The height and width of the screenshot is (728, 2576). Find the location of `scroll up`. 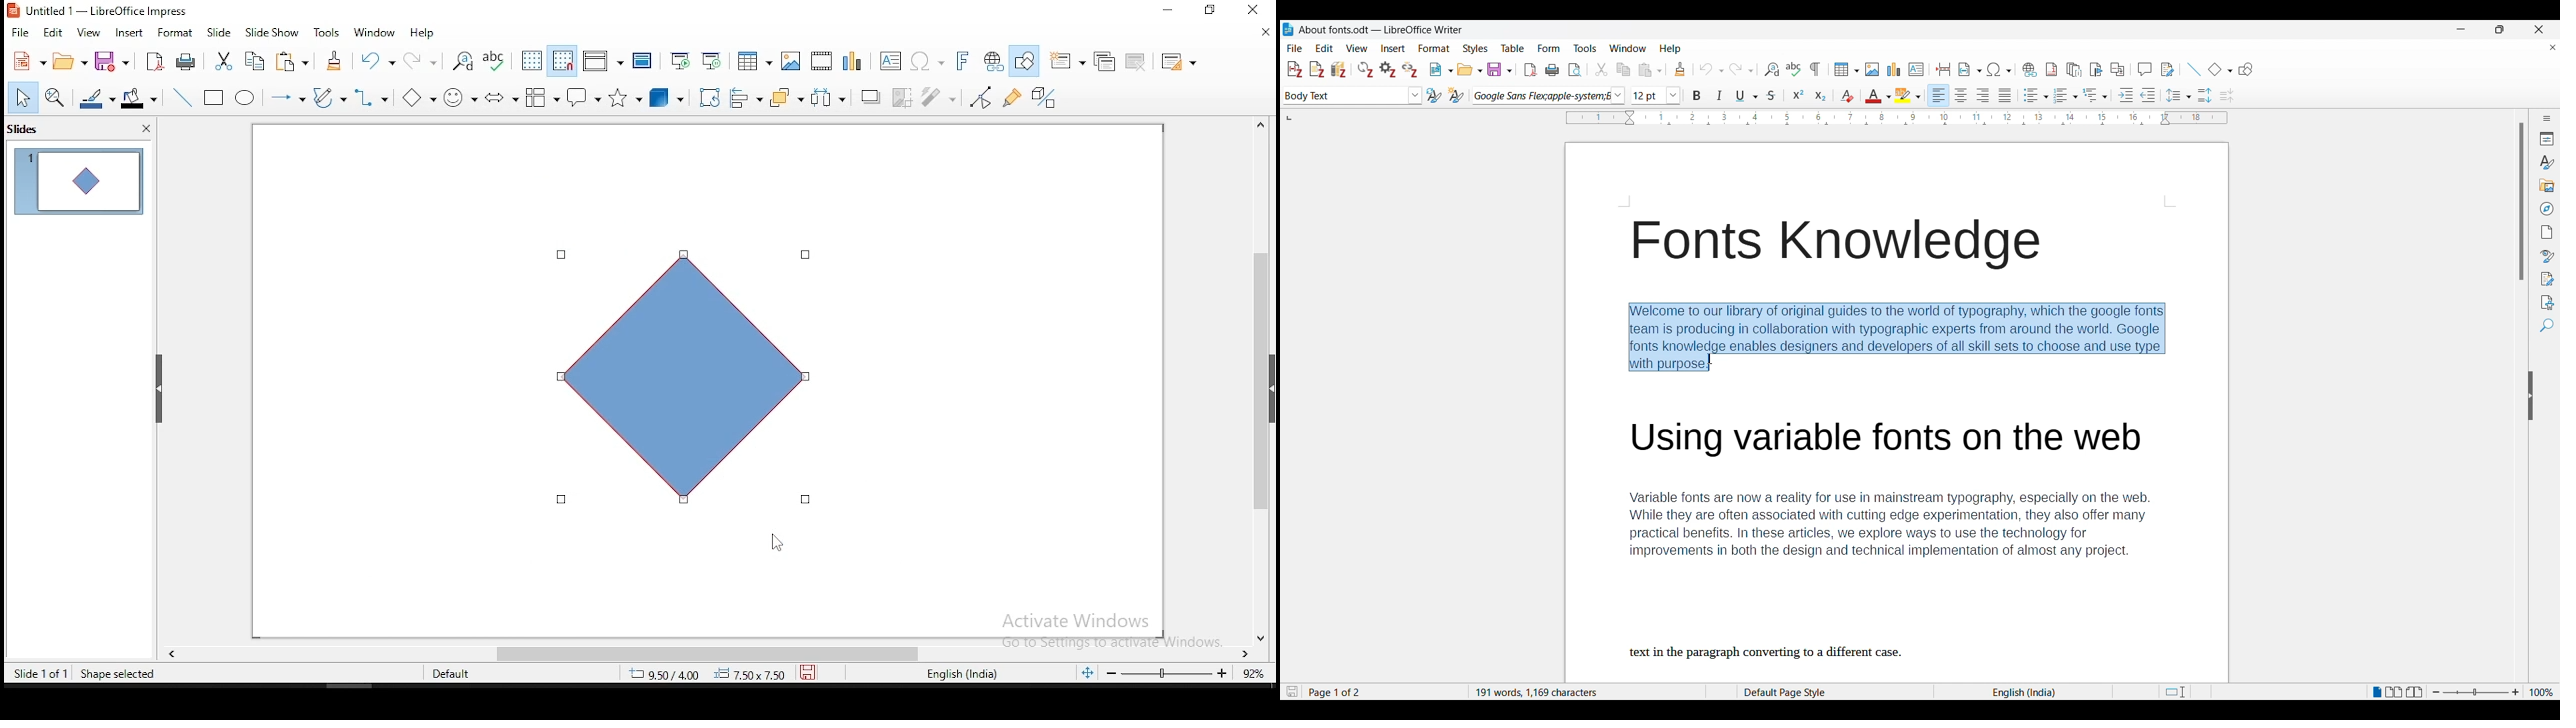

scroll up is located at coordinates (1263, 127).